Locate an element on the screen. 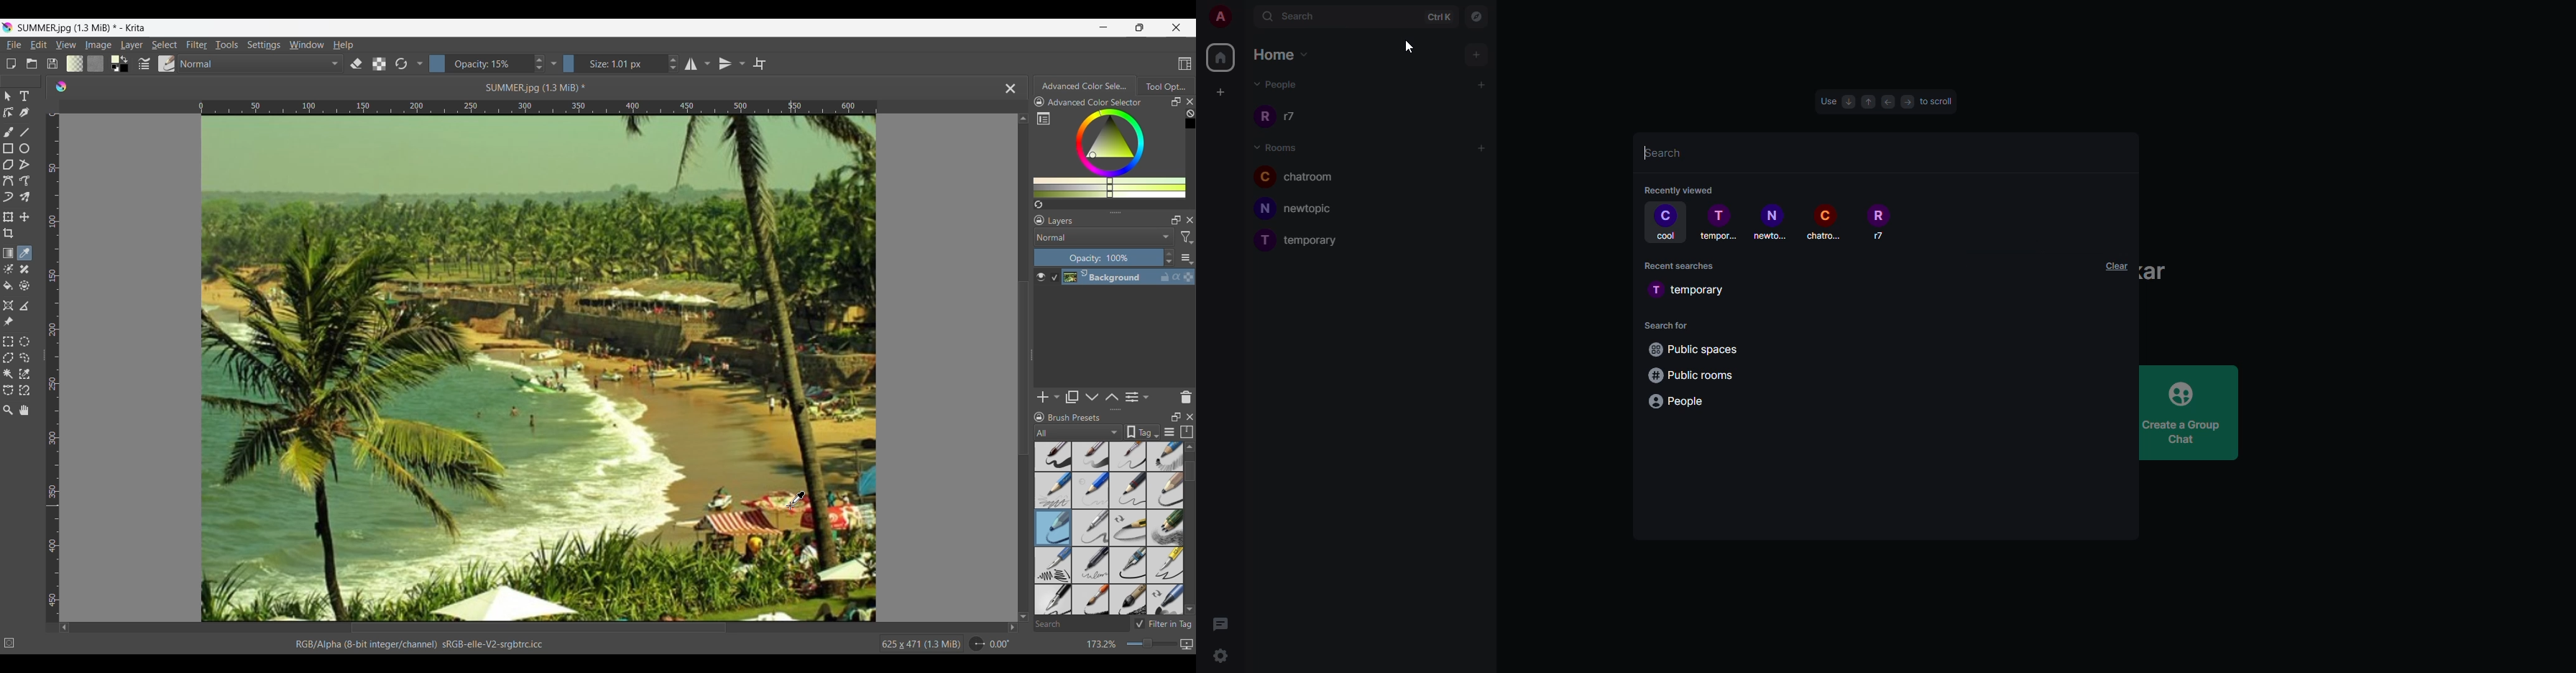 This screenshot has width=2576, height=700. Brush Presets is located at coordinates (1075, 418).